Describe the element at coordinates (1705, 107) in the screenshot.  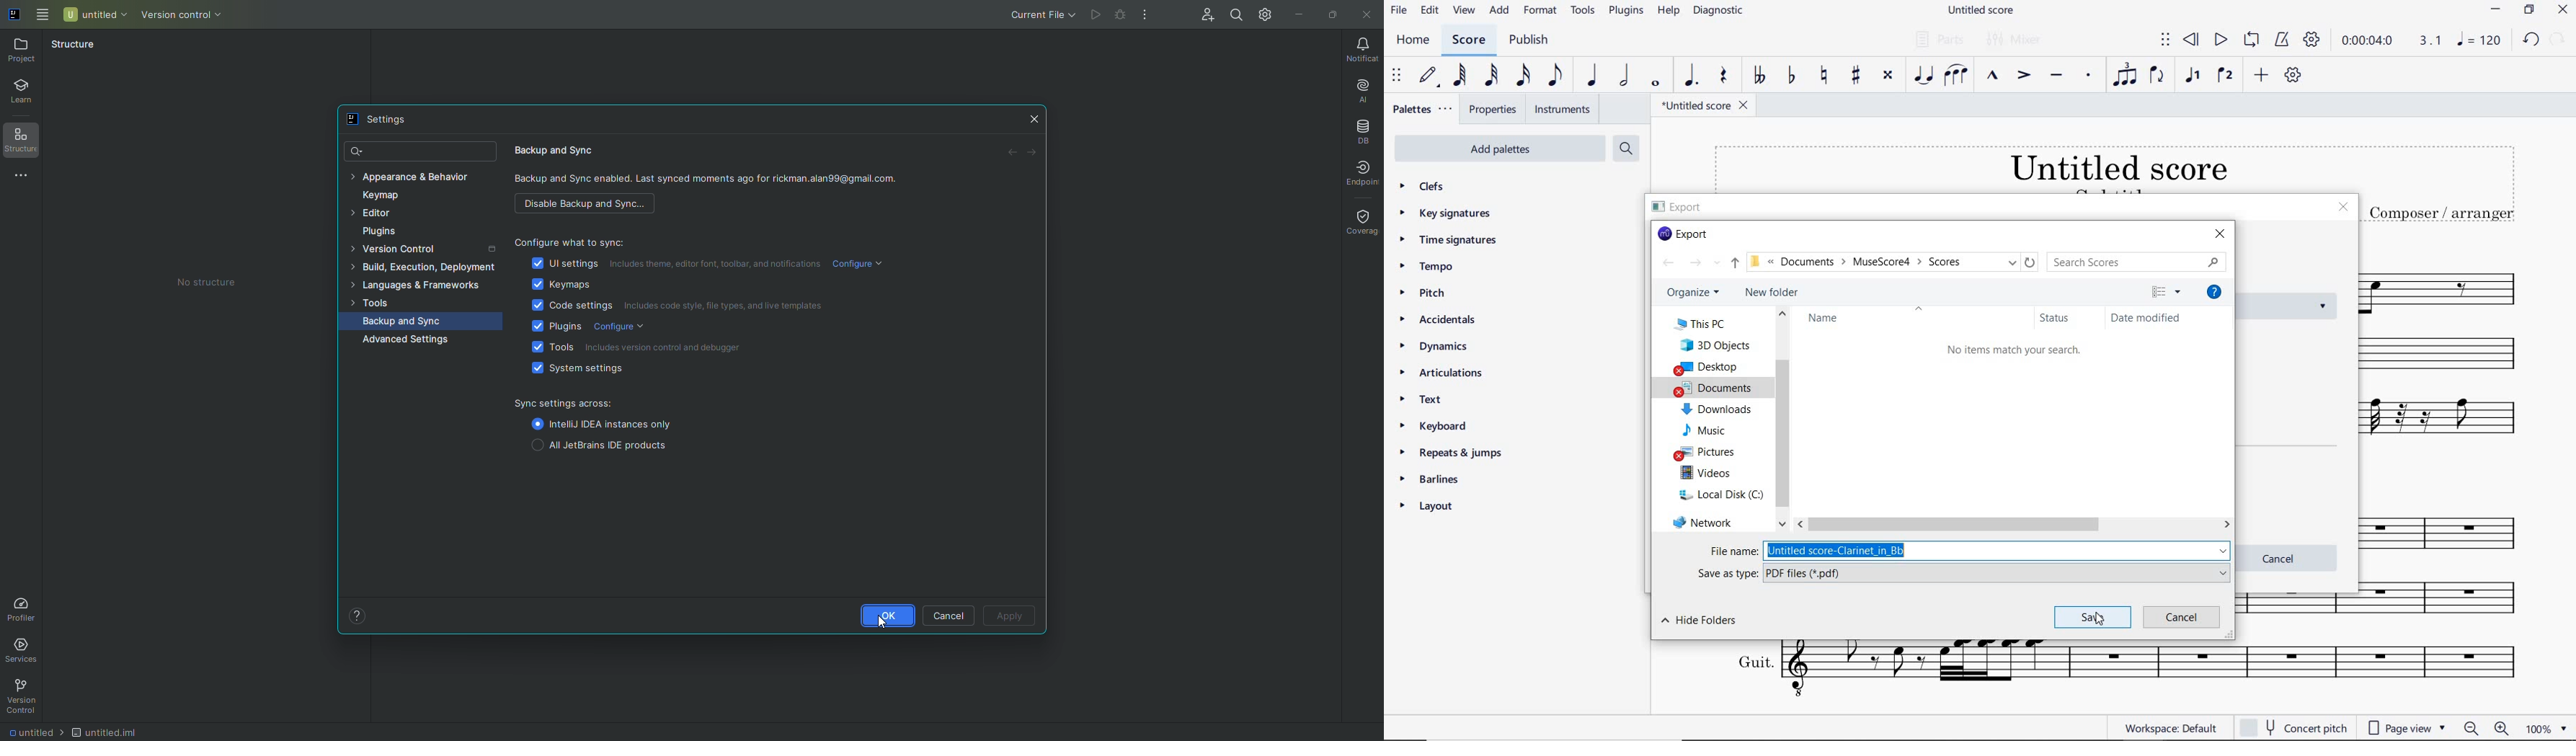
I see `FILE NAME` at that location.